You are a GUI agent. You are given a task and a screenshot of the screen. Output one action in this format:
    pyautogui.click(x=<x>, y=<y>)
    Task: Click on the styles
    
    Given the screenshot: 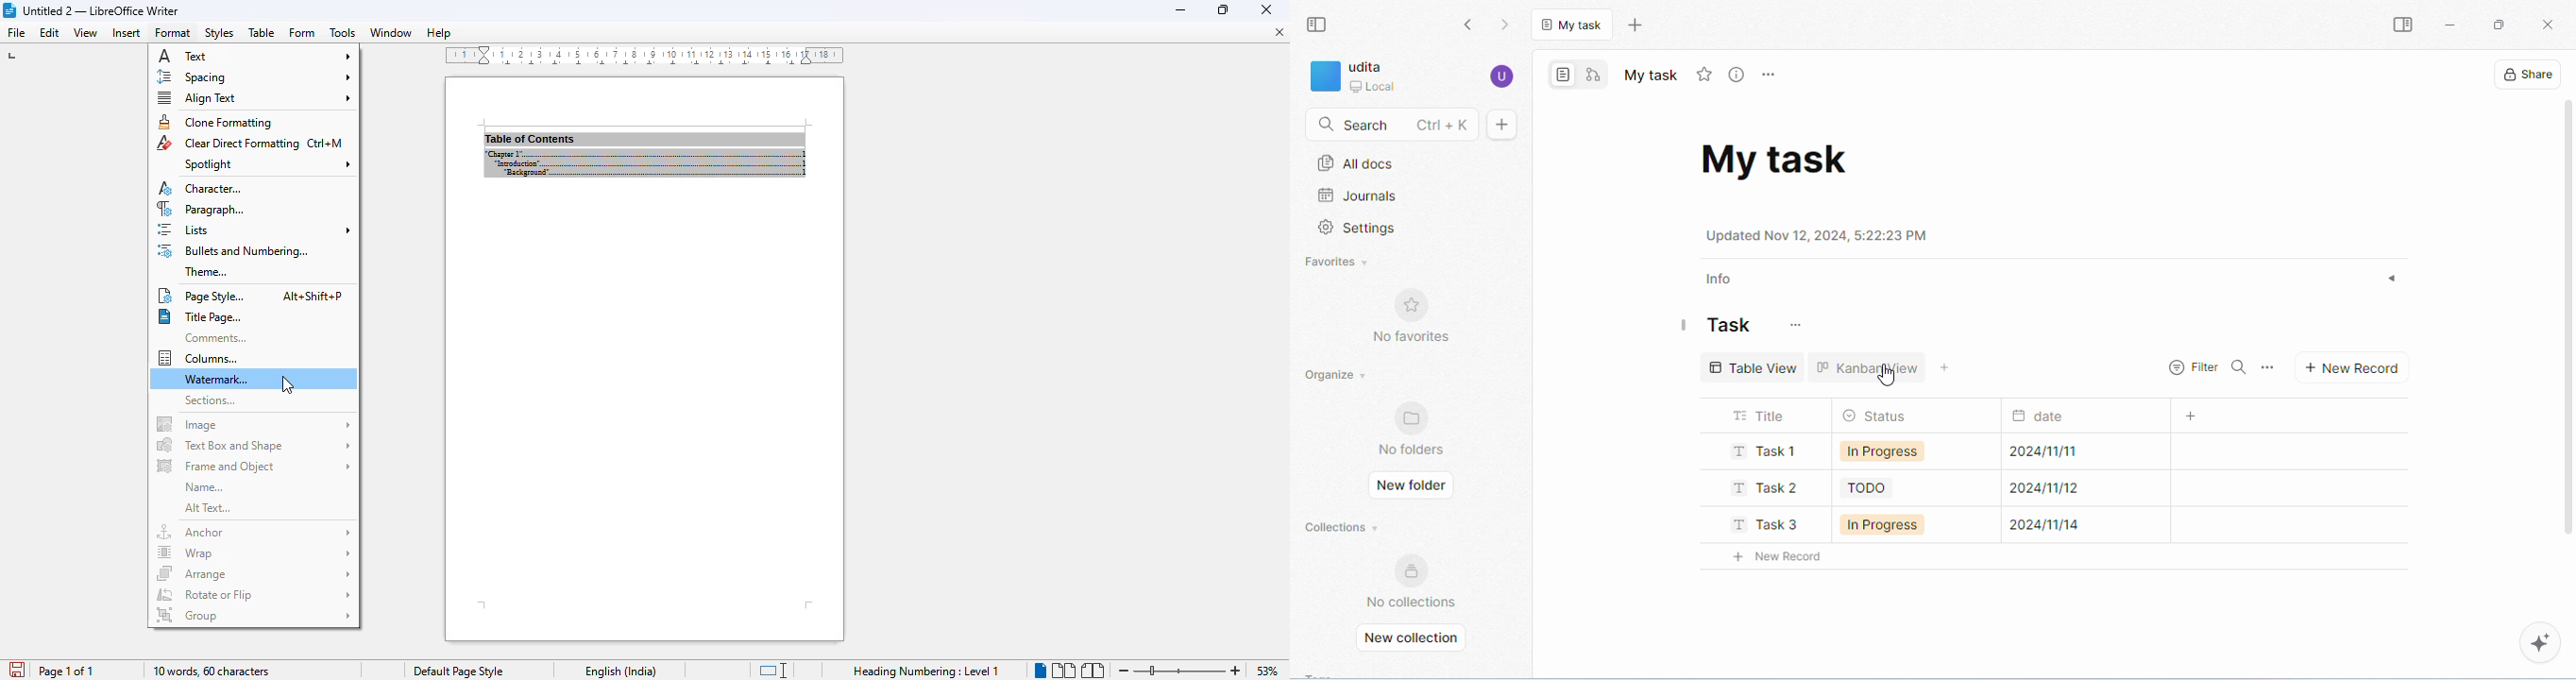 What is the action you would take?
    pyautogui.click(x=219, y=33)
    